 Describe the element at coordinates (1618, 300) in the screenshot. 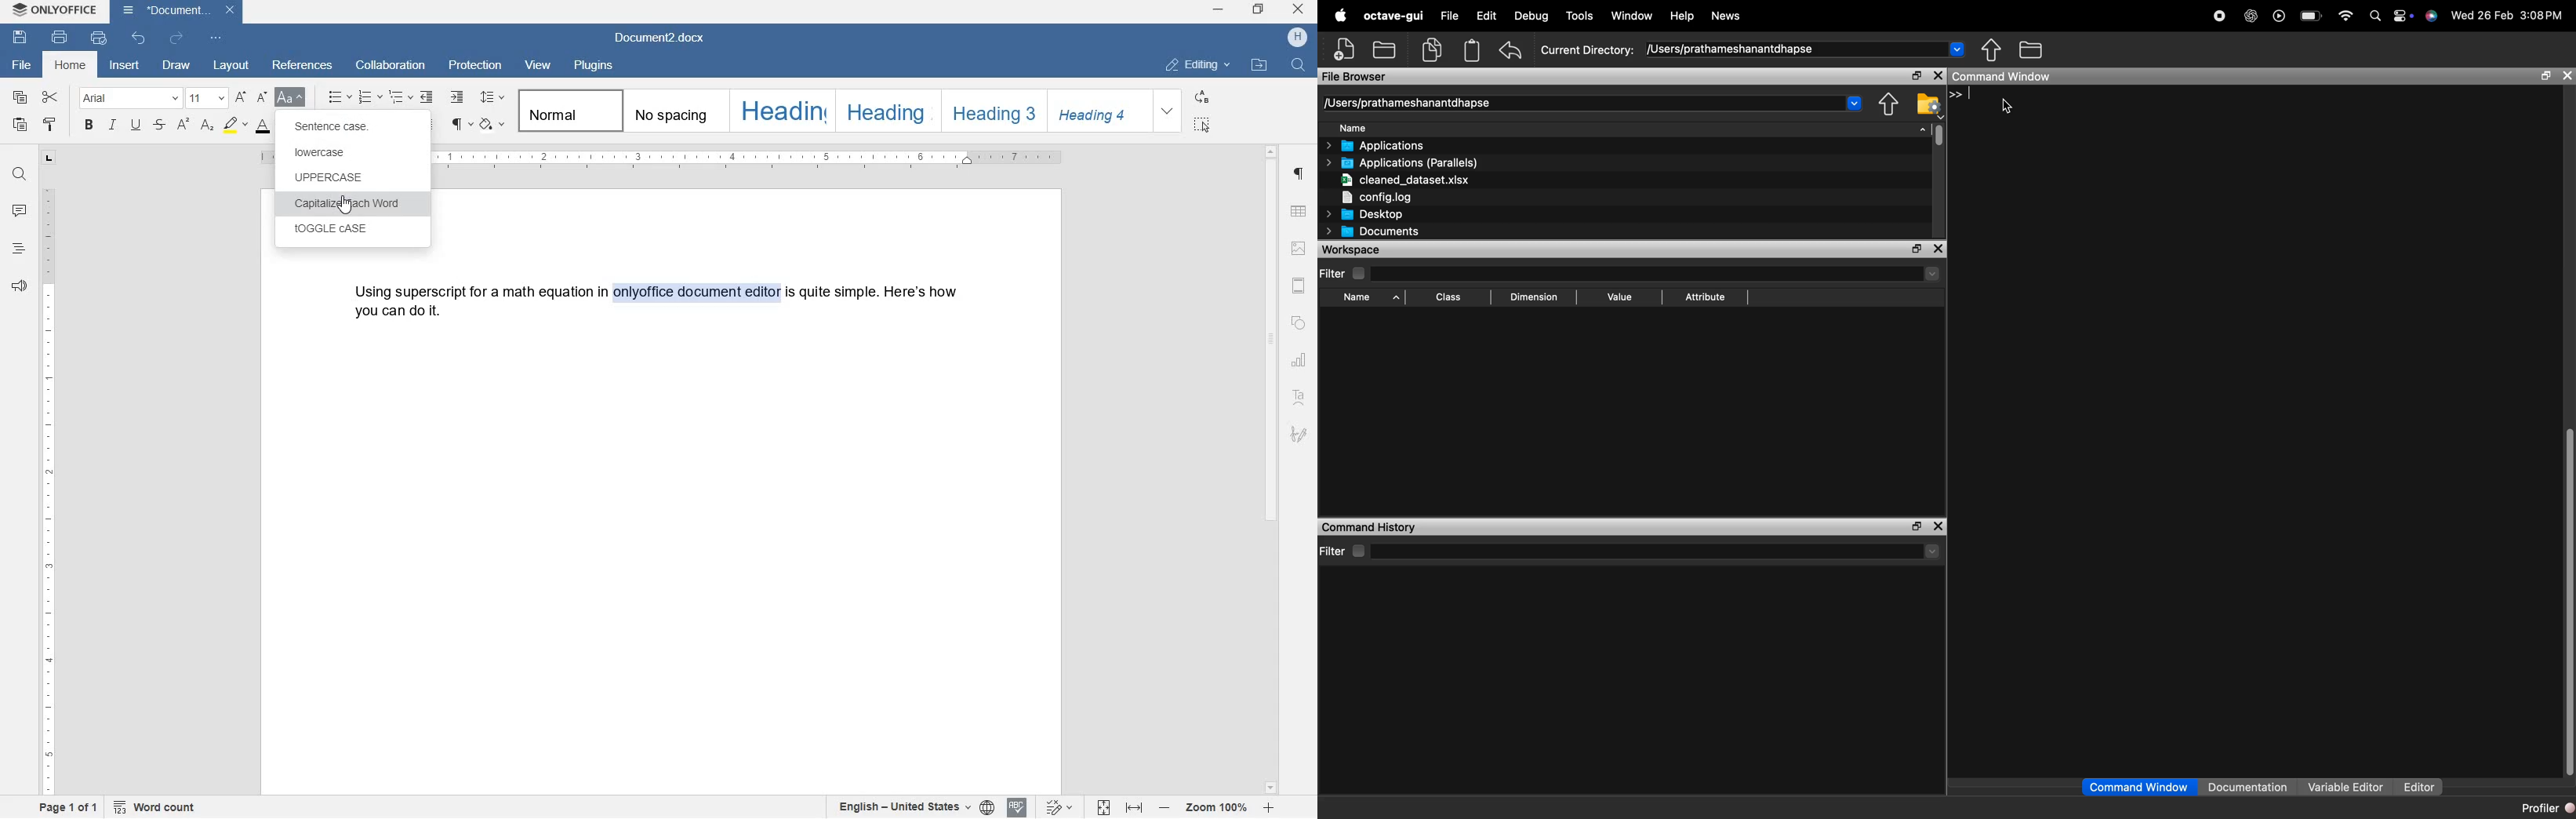

I see `Value` at that location.